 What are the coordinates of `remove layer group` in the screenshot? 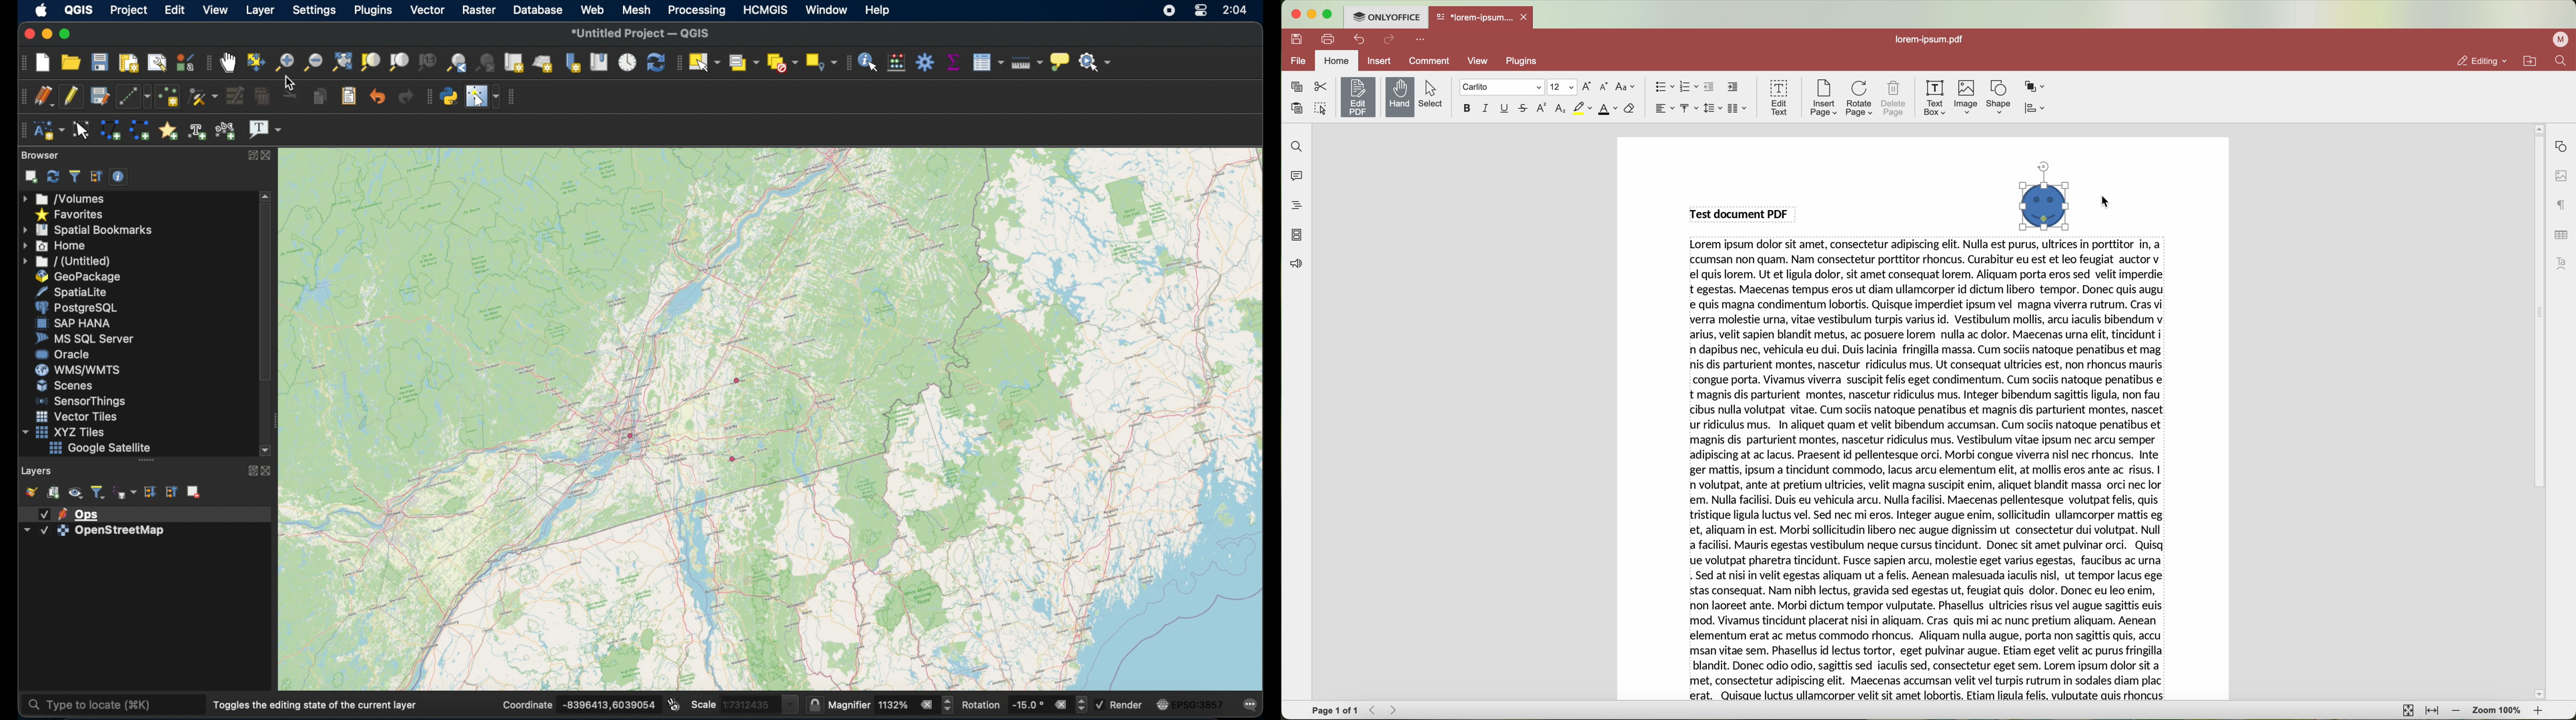 It's located at (193, 491).